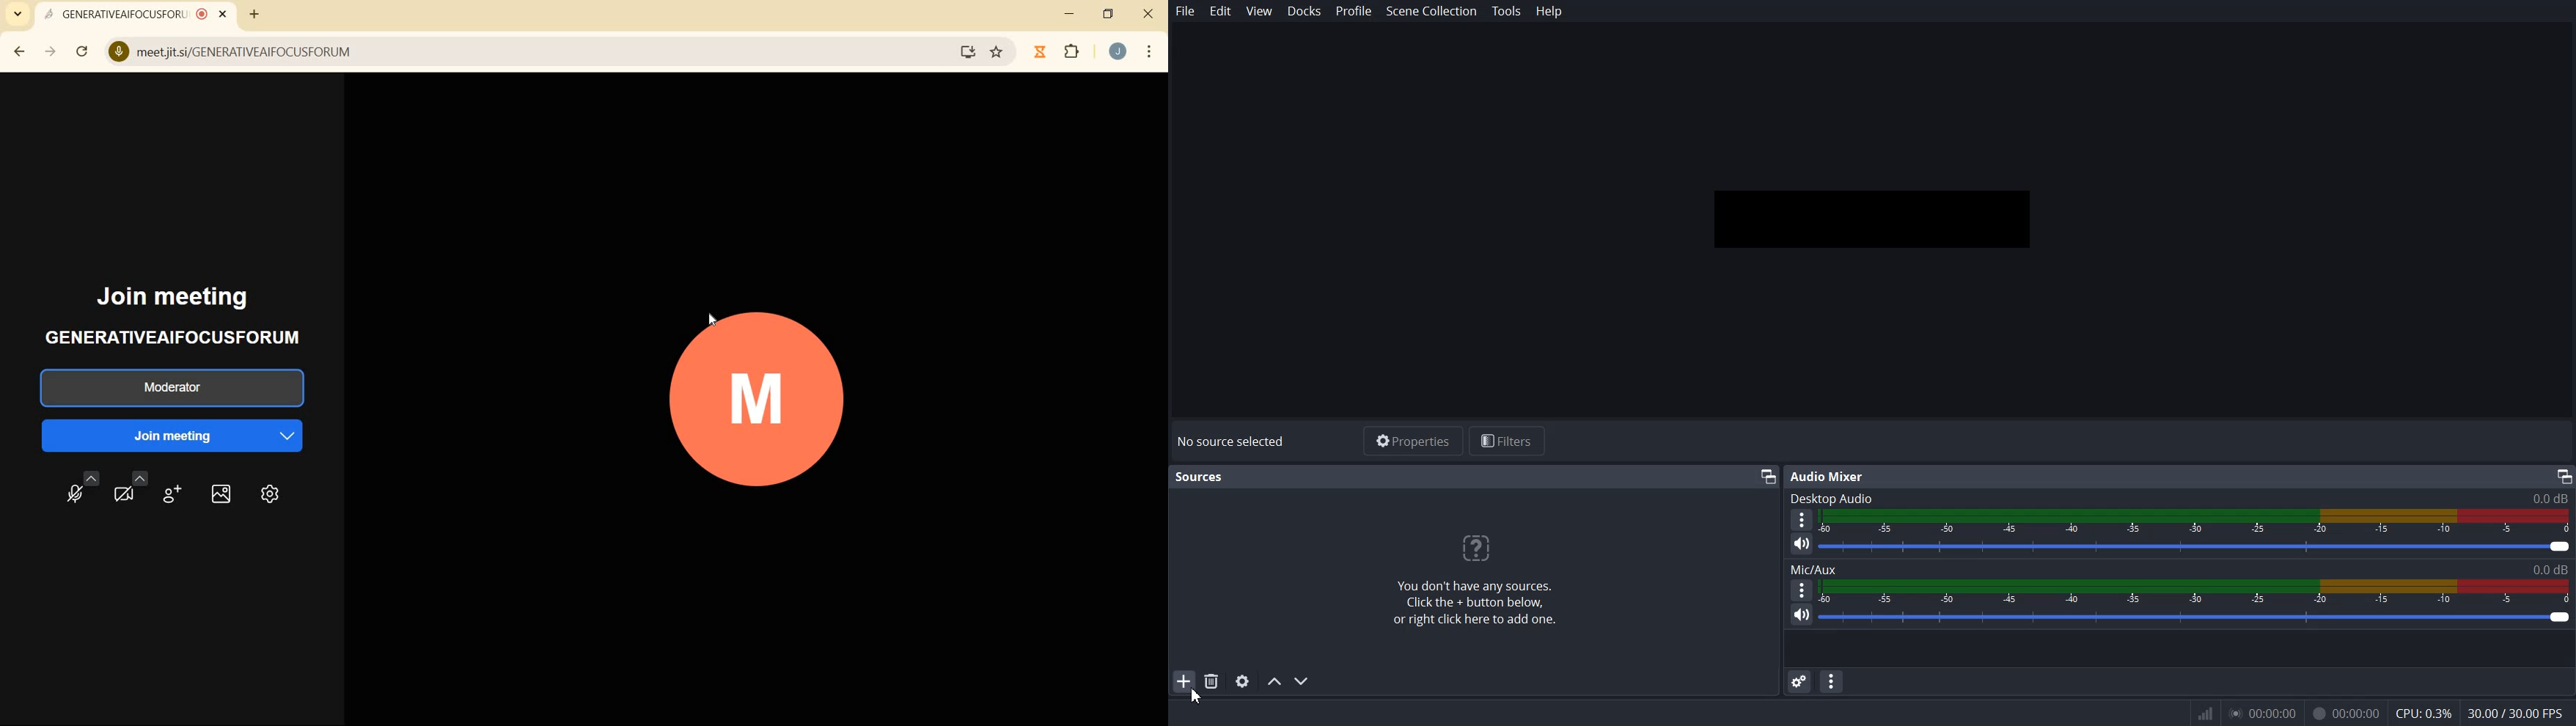  I want to click on More , so click(1799, 590).